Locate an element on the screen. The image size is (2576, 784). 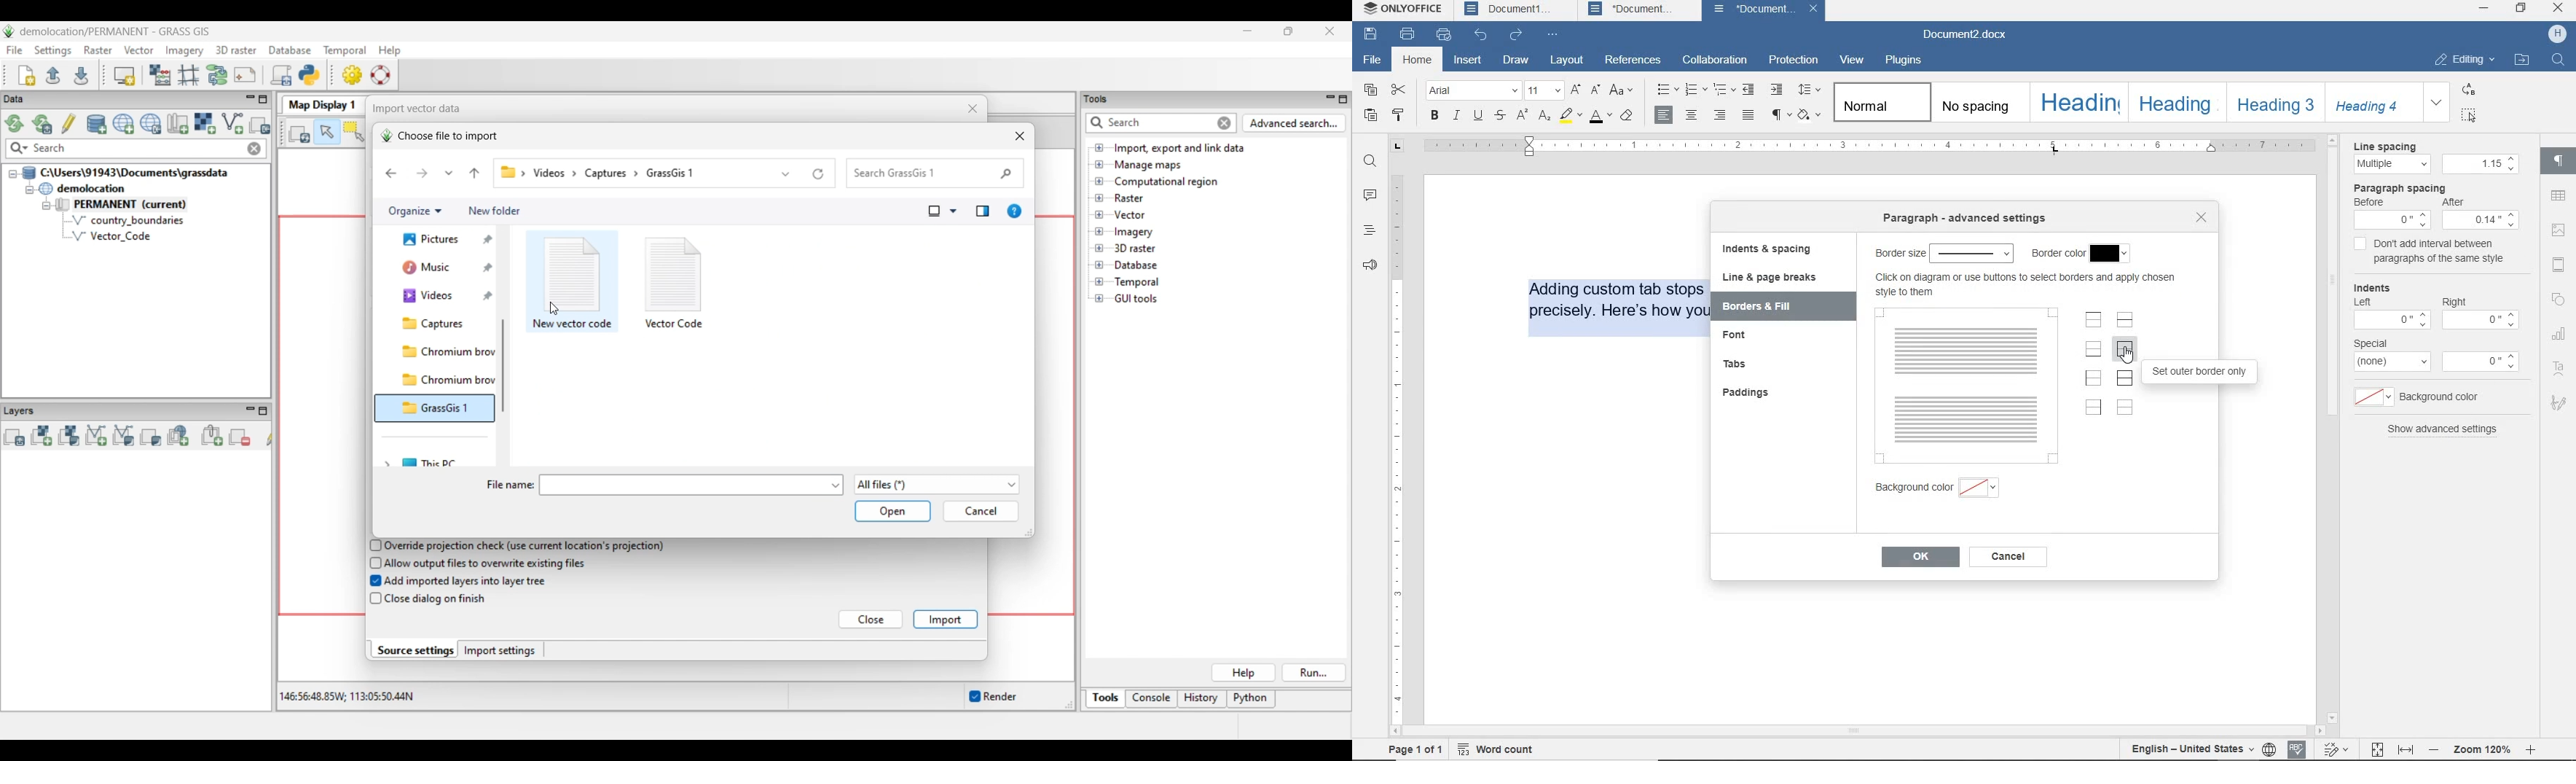
feedback & support is located at coordinates (1370, 265).